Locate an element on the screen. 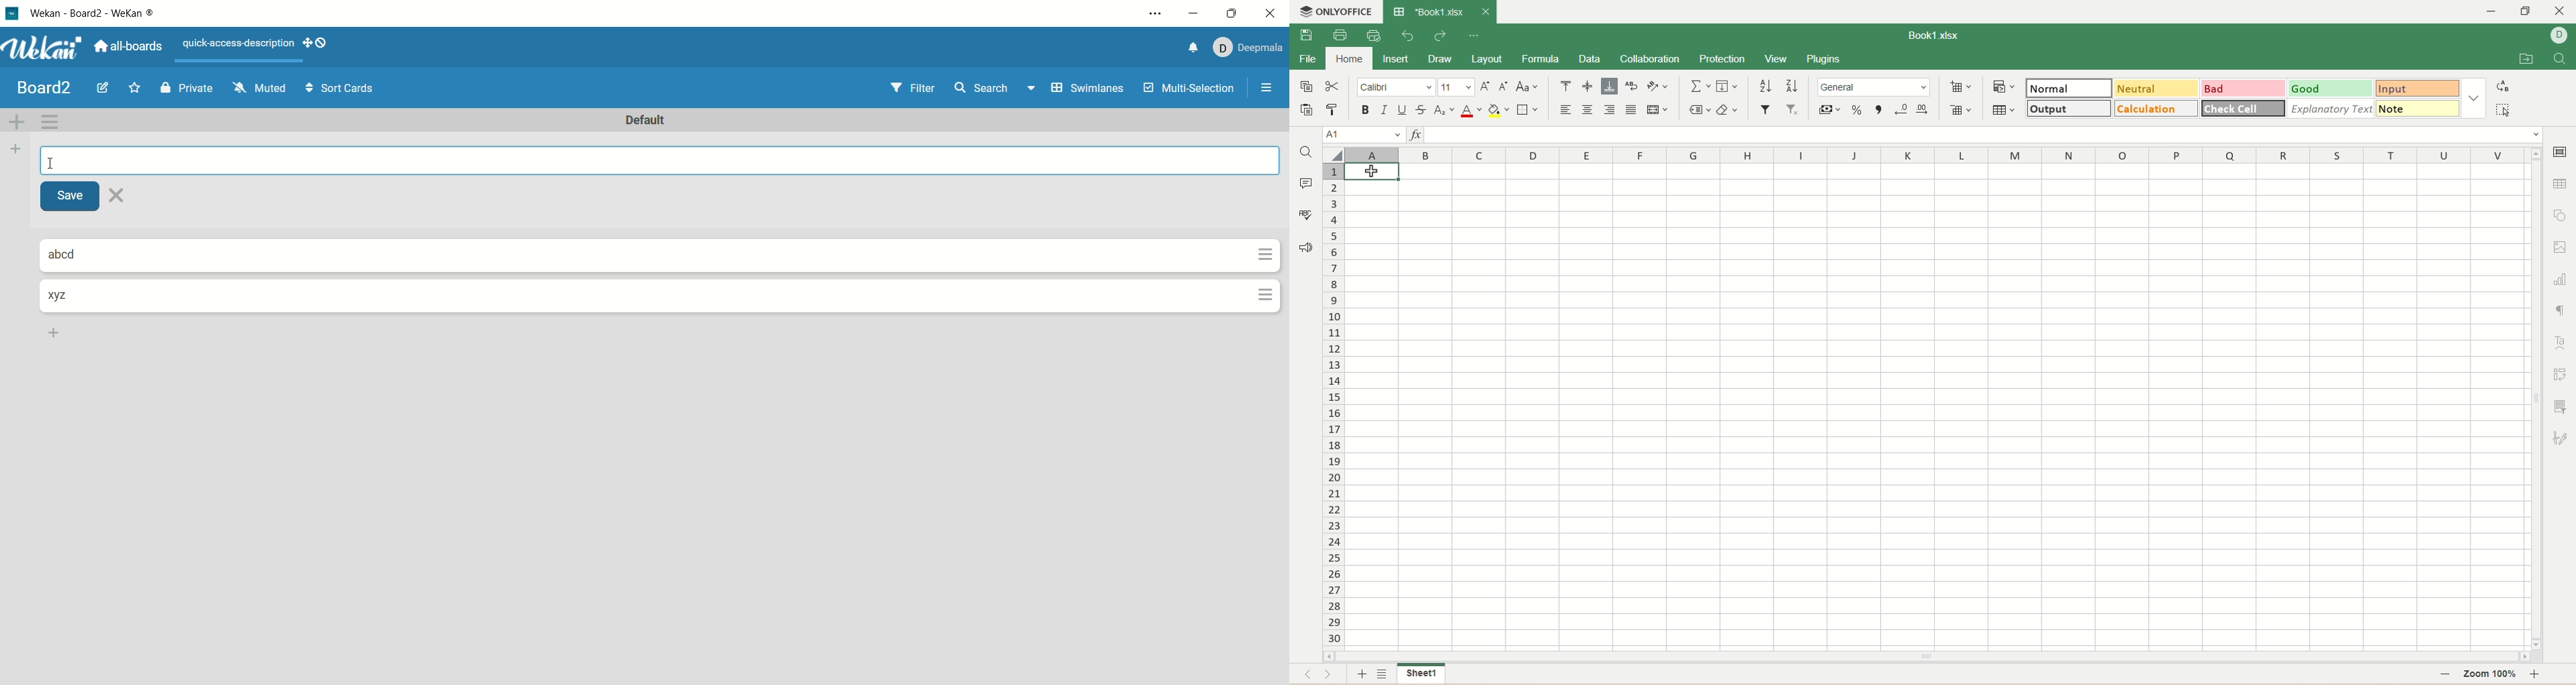 The width and height of the screenshot is (2576, 700). draw is located at coordinates (1439, 60).